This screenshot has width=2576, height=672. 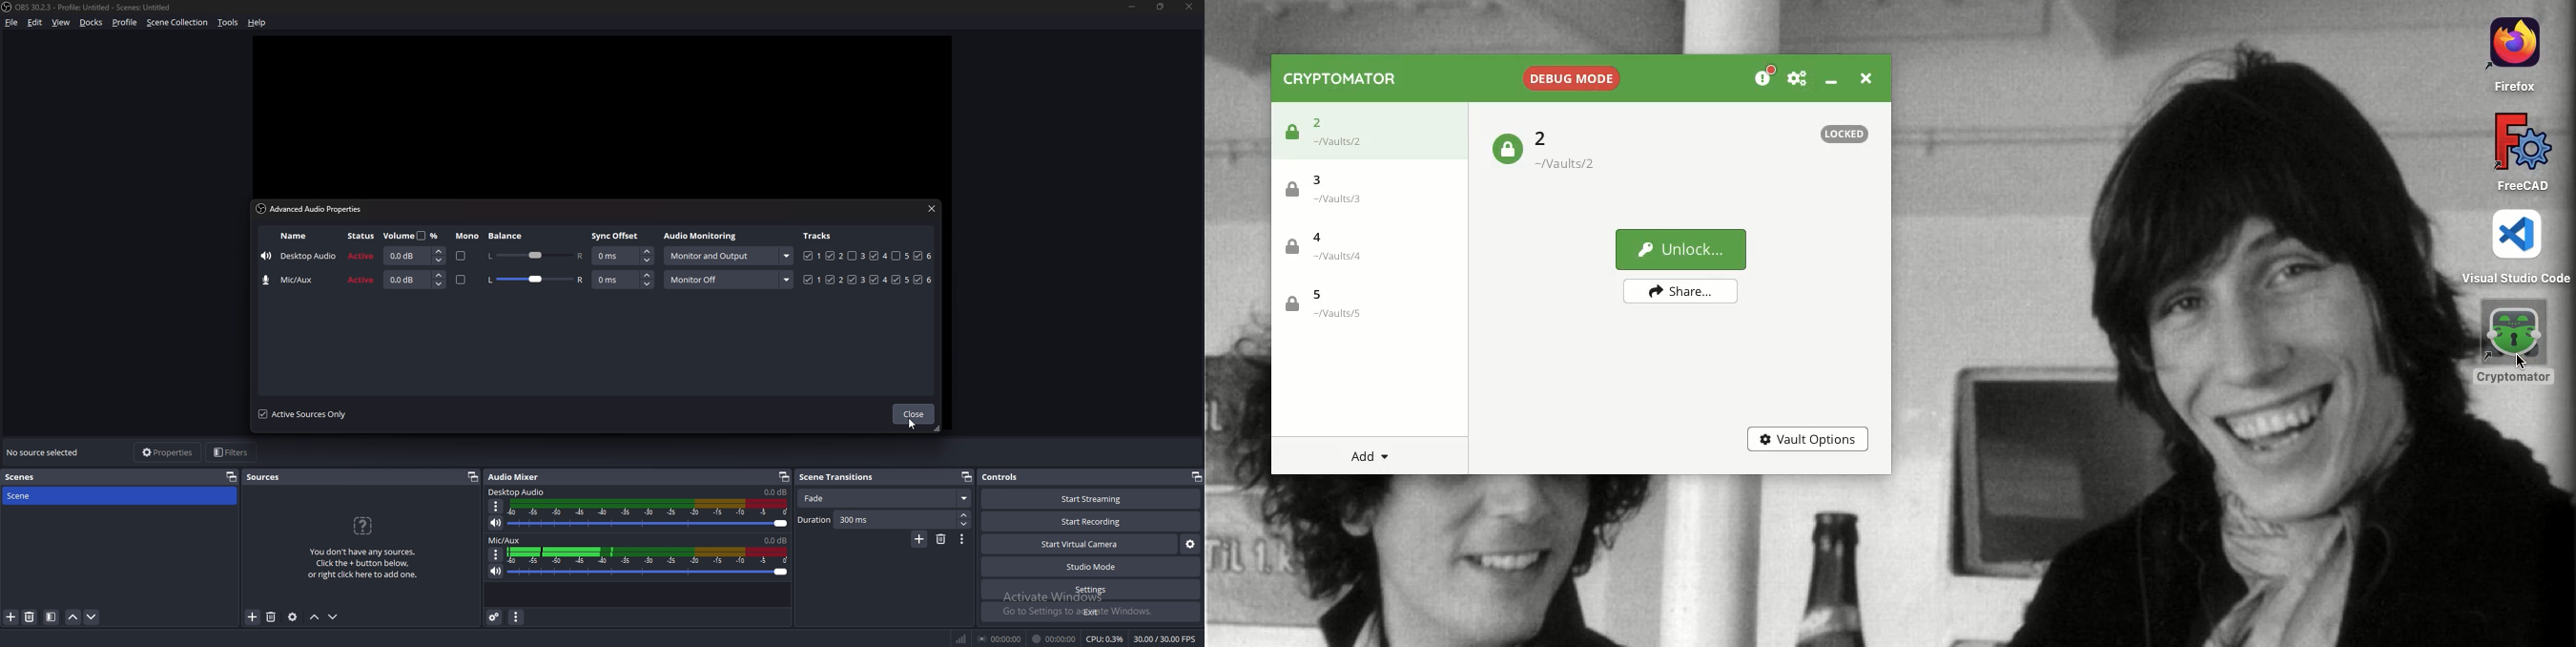 I want to click on Vault 5, so click(x=1363, y=304).